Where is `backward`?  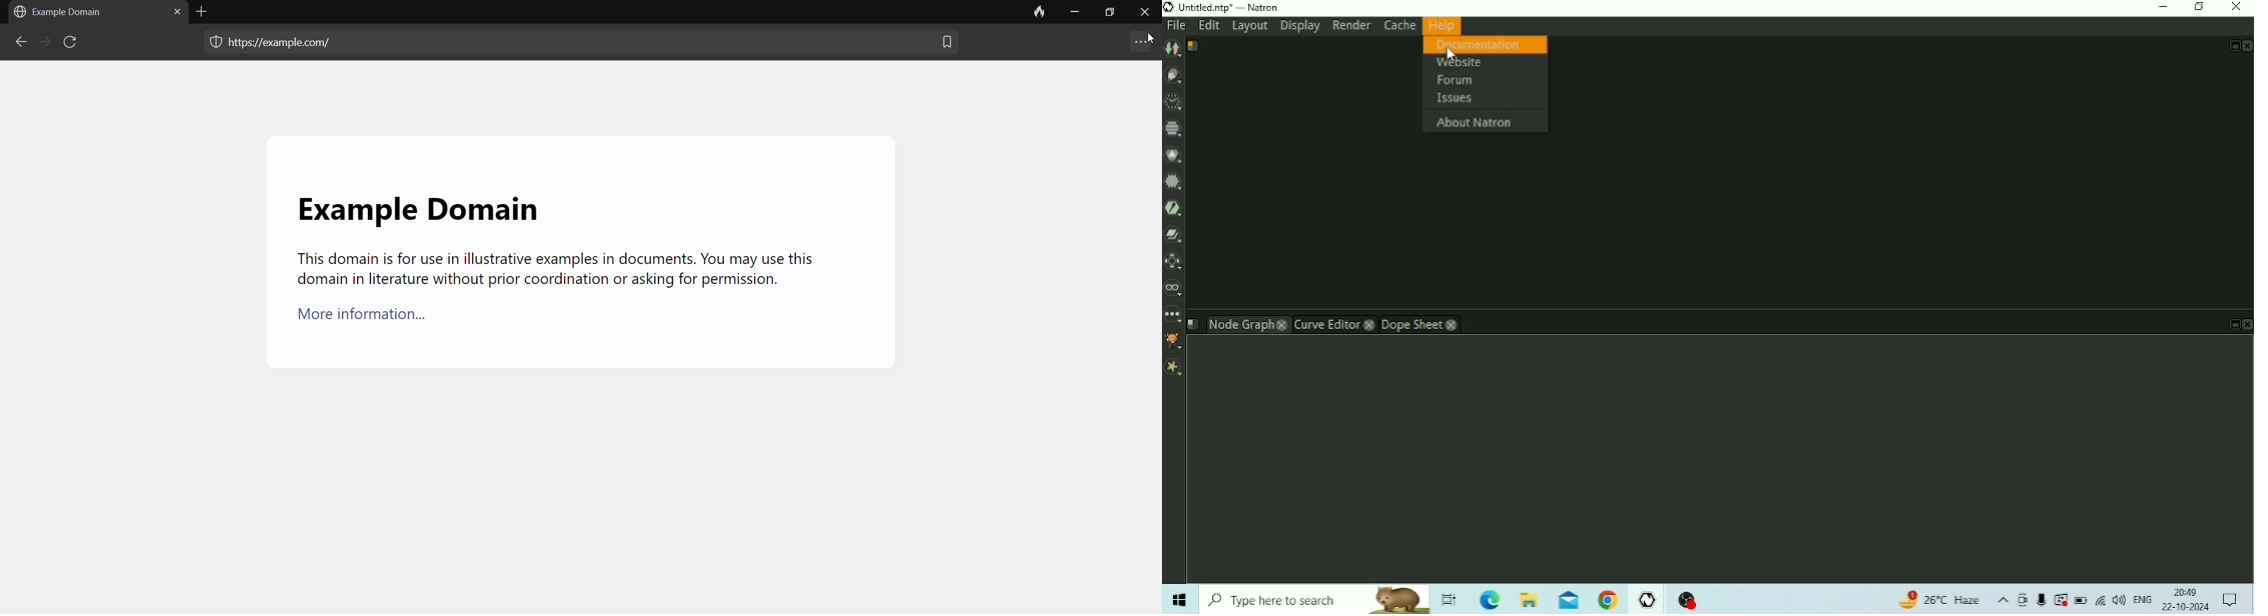 backward is located at coordinates (19, 44).